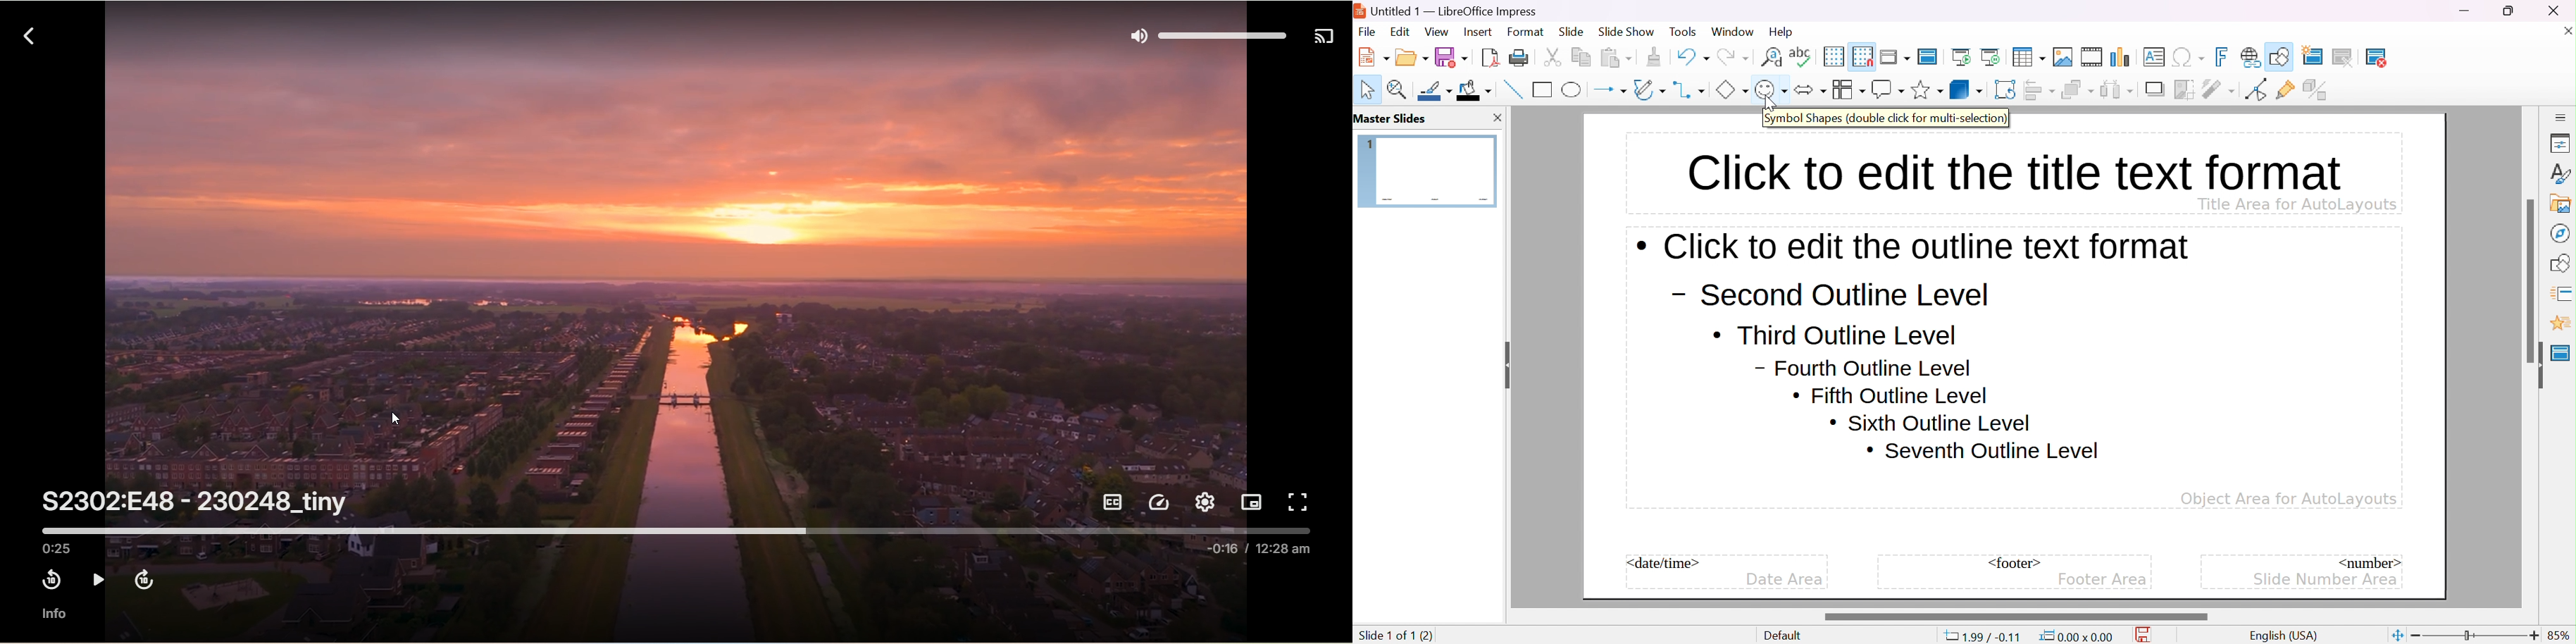 This screenshot has height=644, width=2576. What do you see at coordinates (1986, 637) in the screenshot?
I see `-0.96/0.09` at bounding box center [1986, 637].